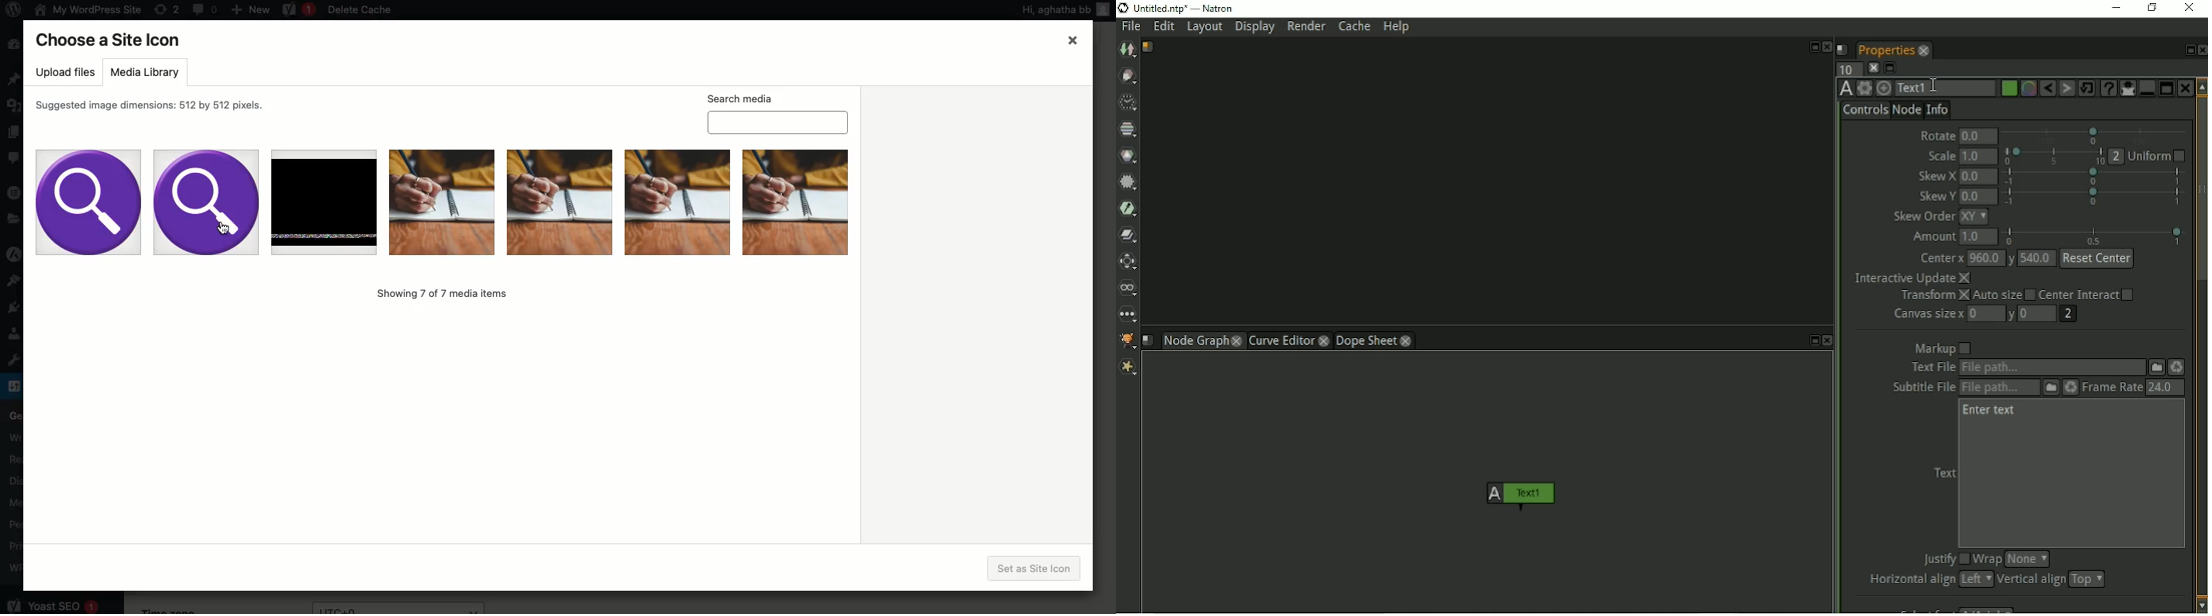  Describe the element at coordinates (557, 202) in the screenshot. I see `Image` at that location.